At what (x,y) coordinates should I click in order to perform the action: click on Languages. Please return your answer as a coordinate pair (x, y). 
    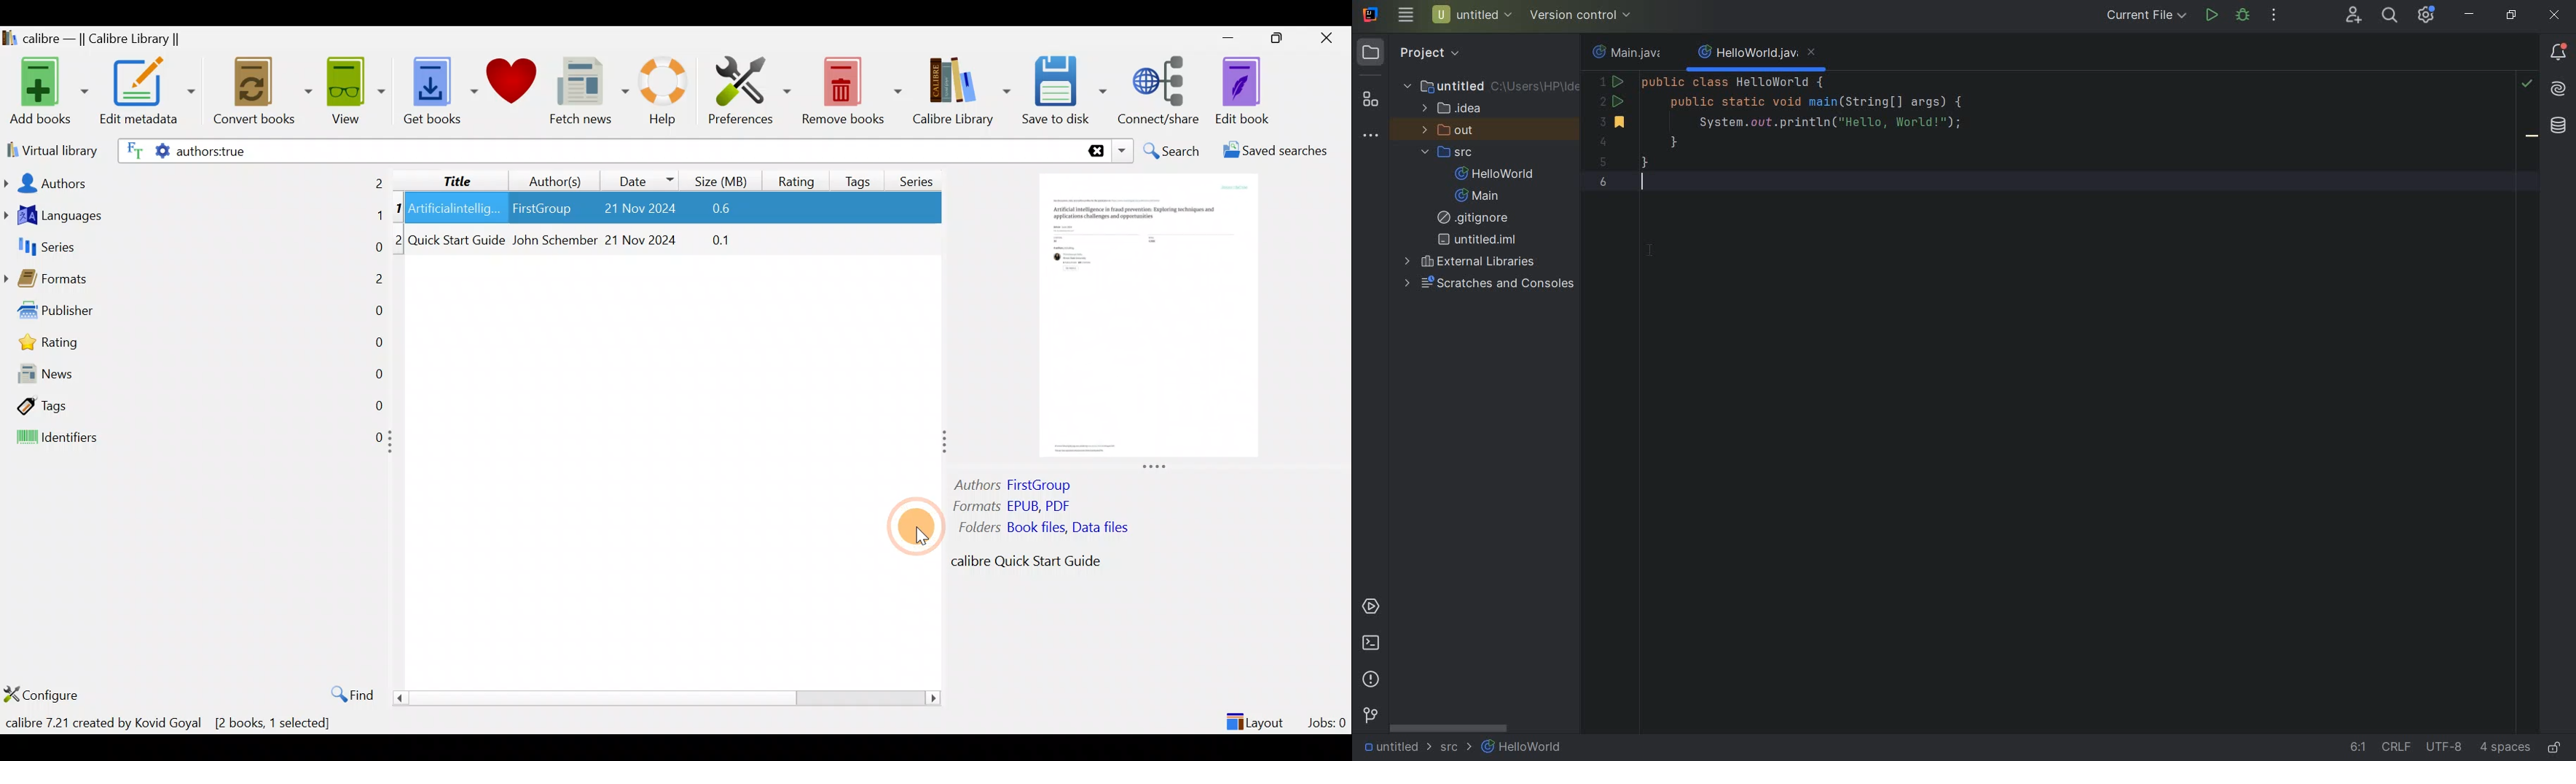
    Looking at the image, I should click on (194, 217).